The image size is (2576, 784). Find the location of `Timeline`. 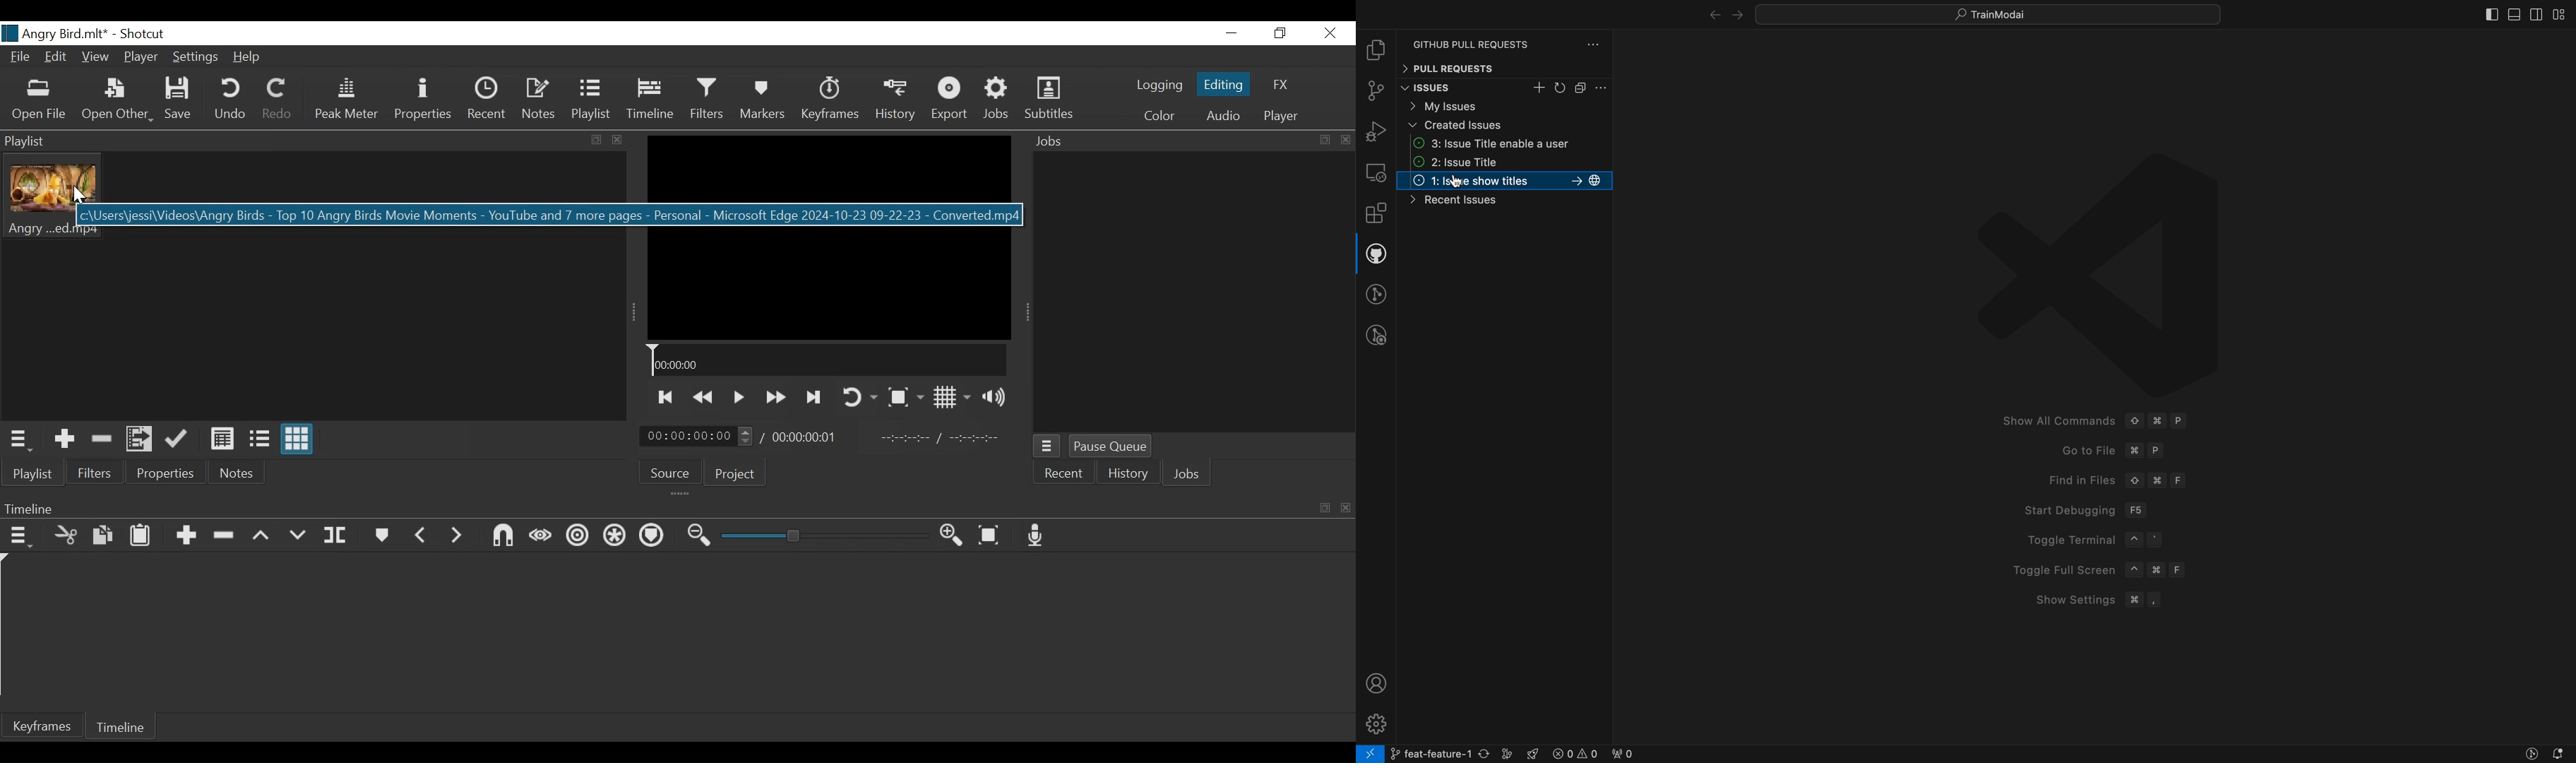

Timeline is located at coordinates (650, 99).